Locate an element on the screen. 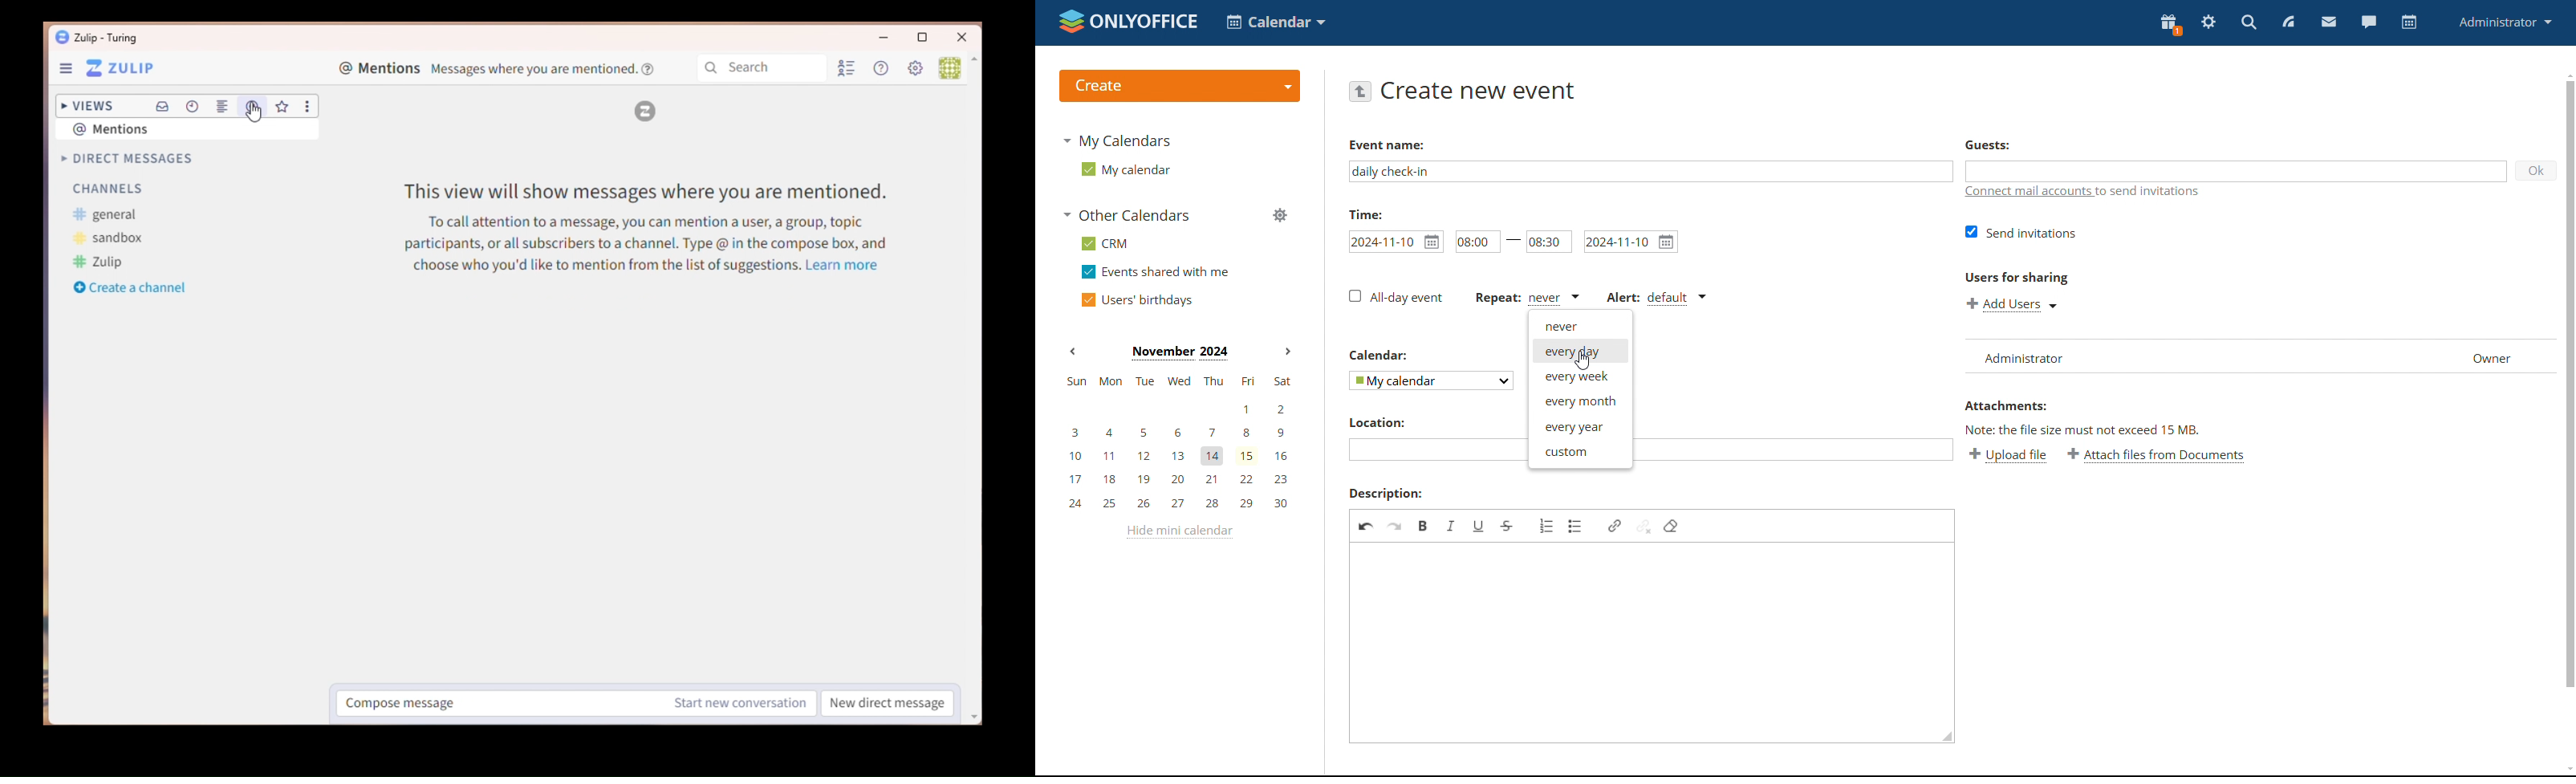  redo is located at coordinates (1396, 526).